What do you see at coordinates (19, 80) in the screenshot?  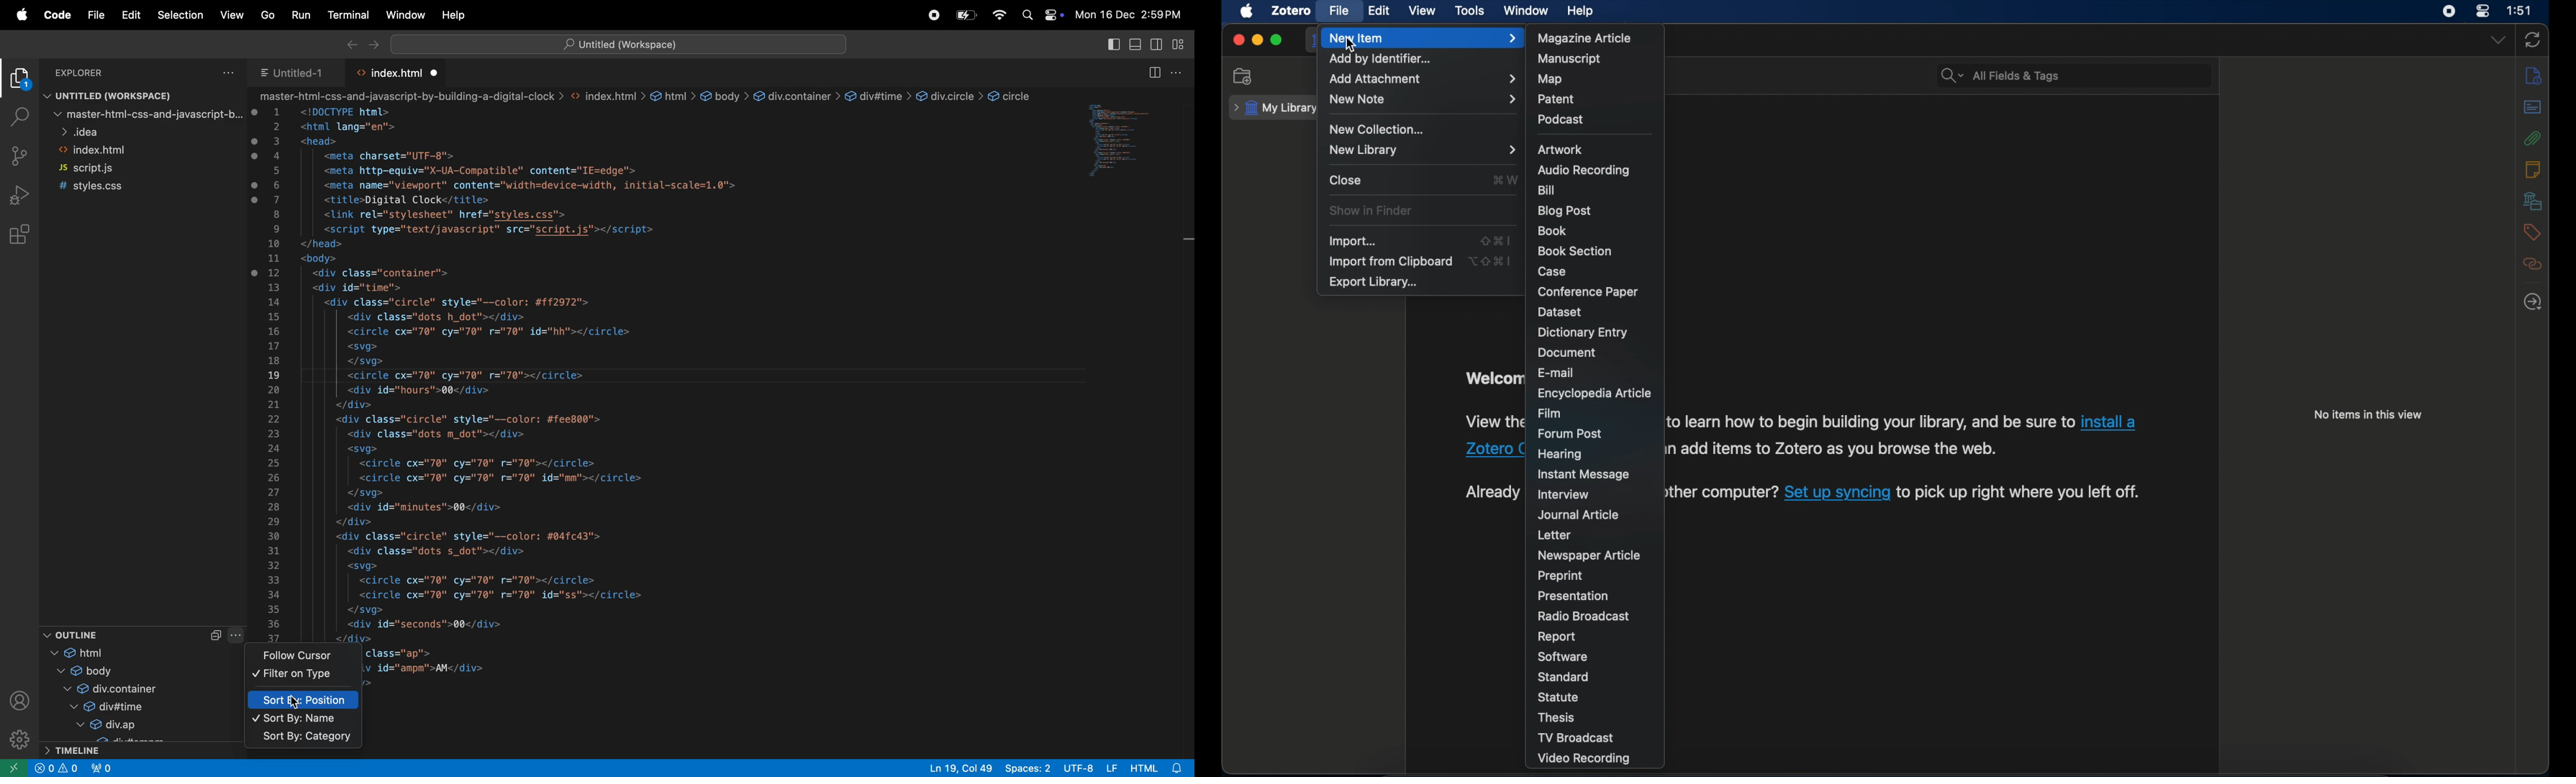 I see `explorer` at bounding box center [19, 80].